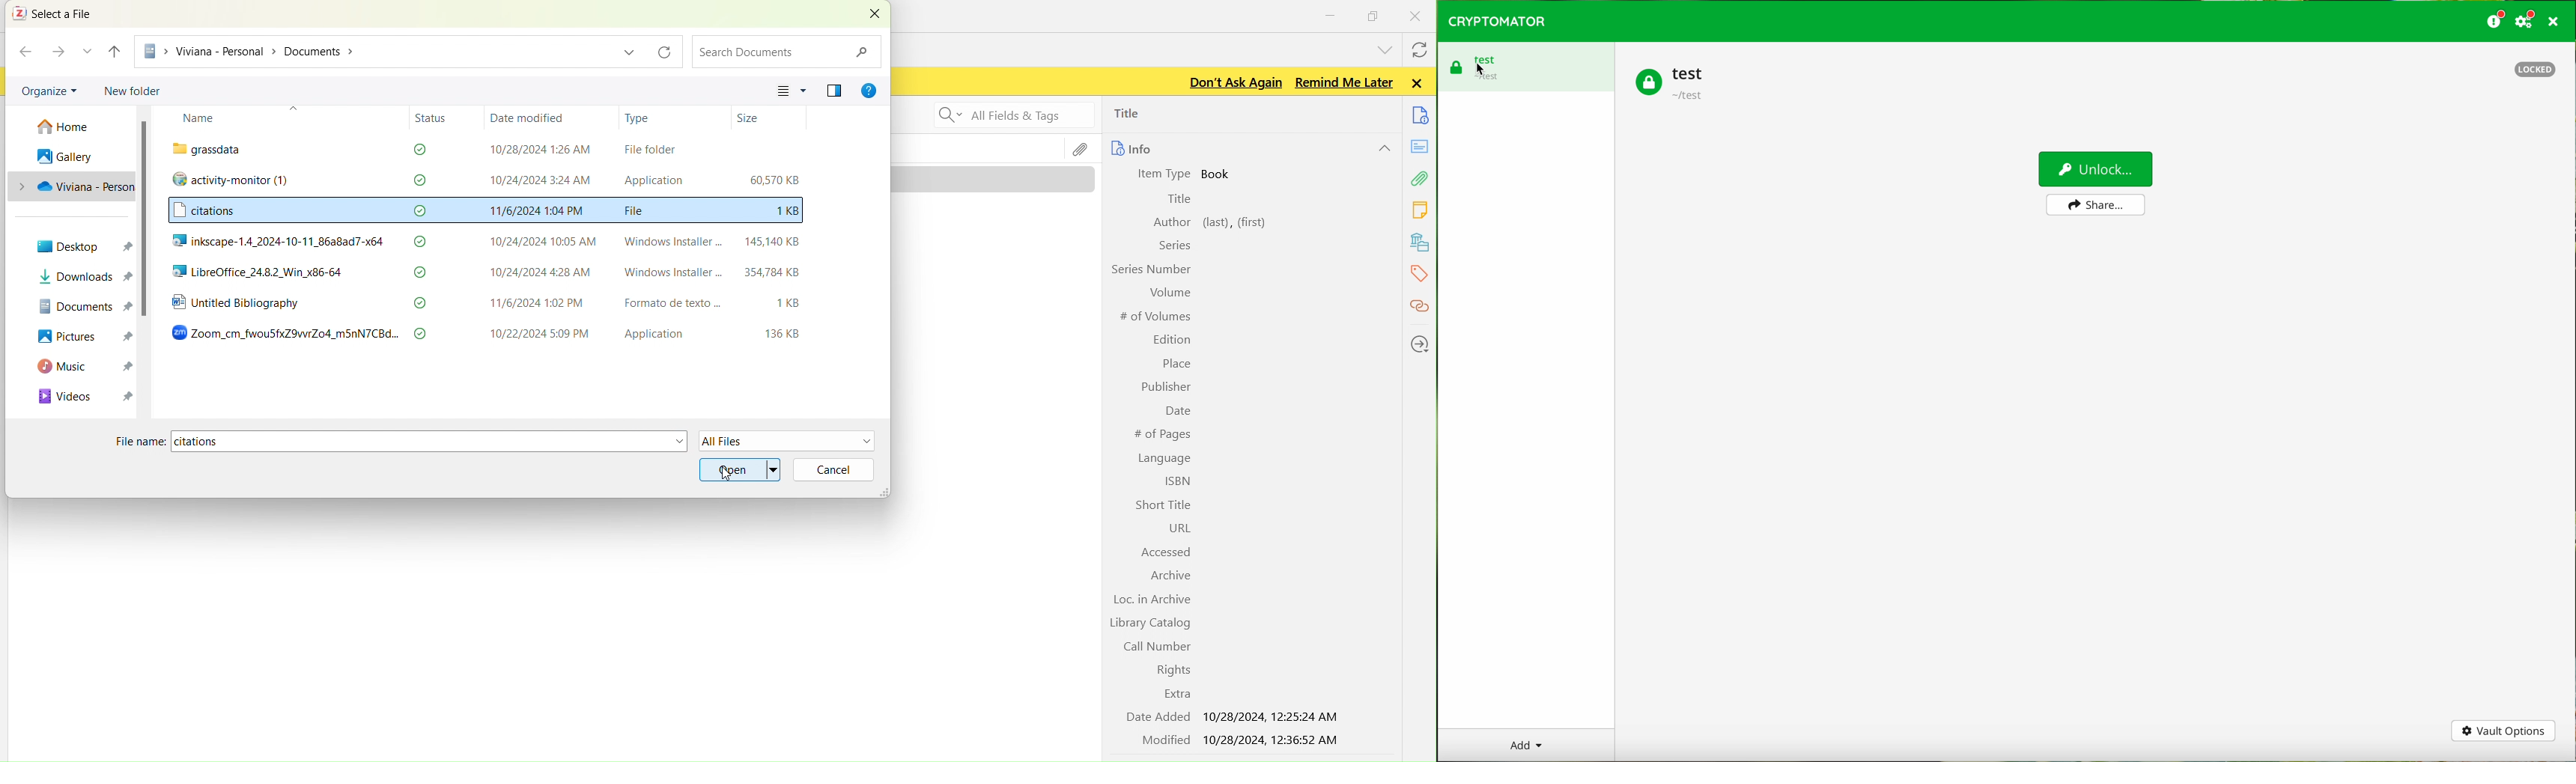 This screenshot has width=2576, height=784. What do you see at coordinates (115, 51) in the screenshot?
I see `UP TO` at bounding box center [115, 51].